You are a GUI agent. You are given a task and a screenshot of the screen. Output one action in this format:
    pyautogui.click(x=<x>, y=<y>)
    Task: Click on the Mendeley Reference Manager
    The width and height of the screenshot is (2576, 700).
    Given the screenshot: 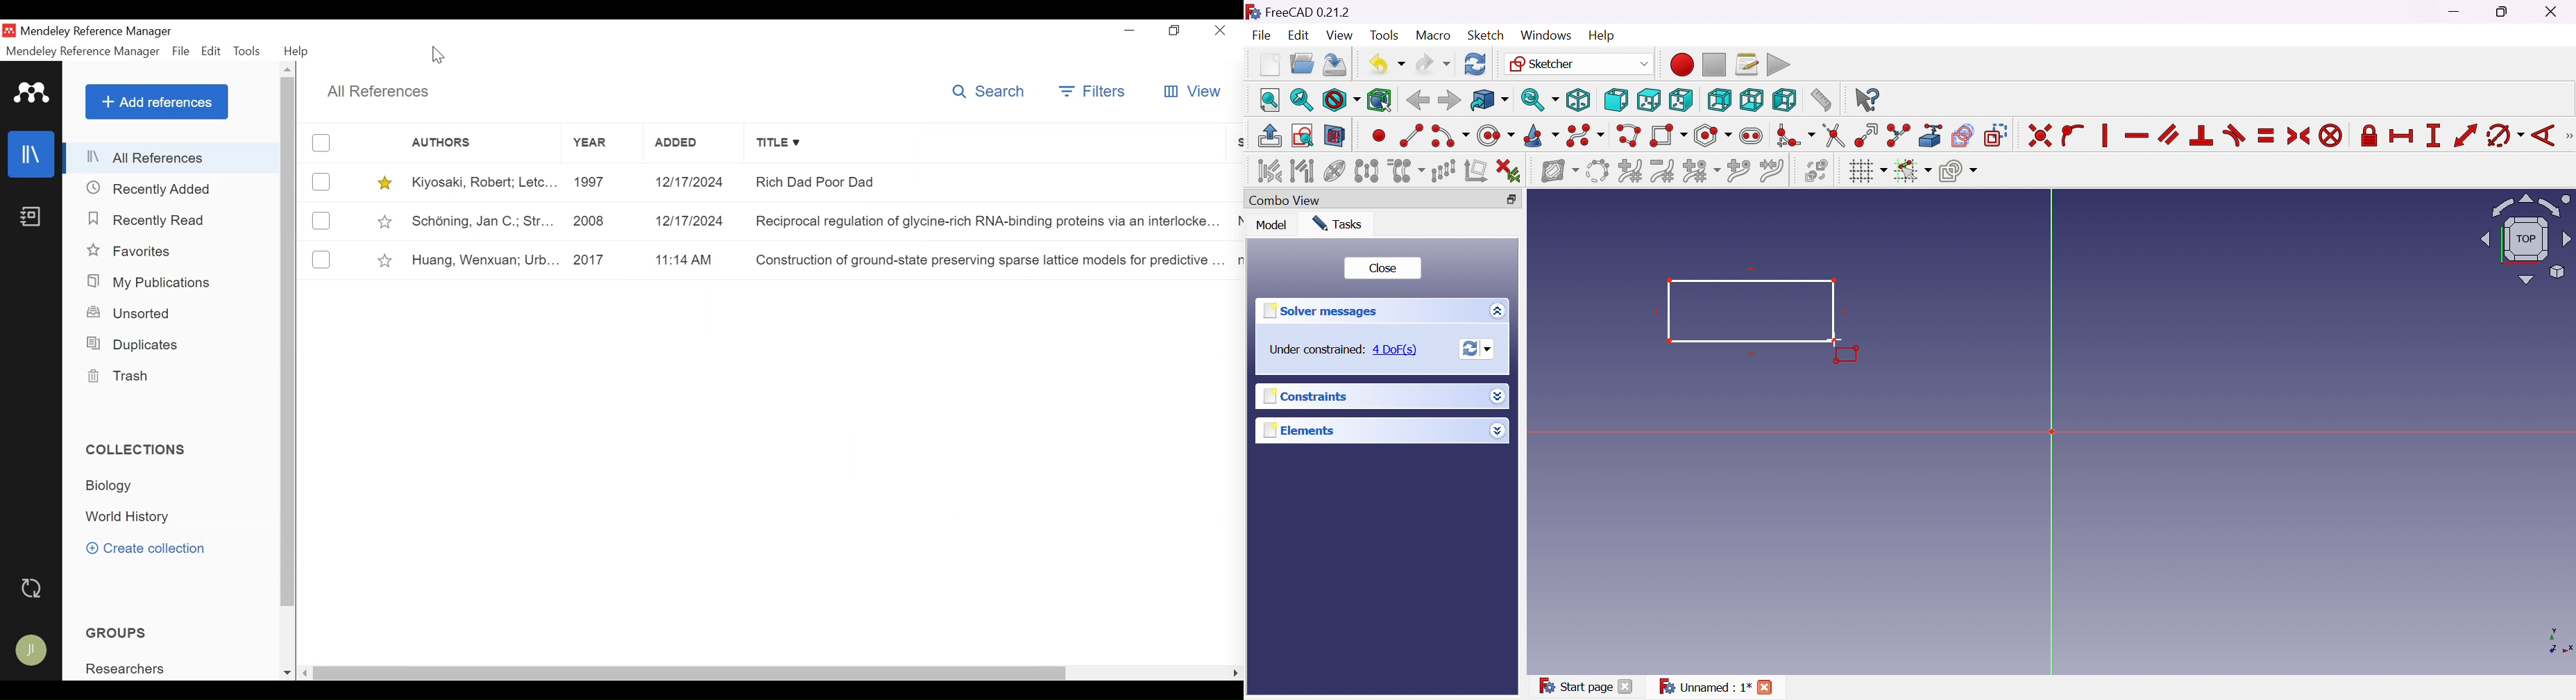 What is the action you would take?
    pyautogui.click(x=103, y=31)
    